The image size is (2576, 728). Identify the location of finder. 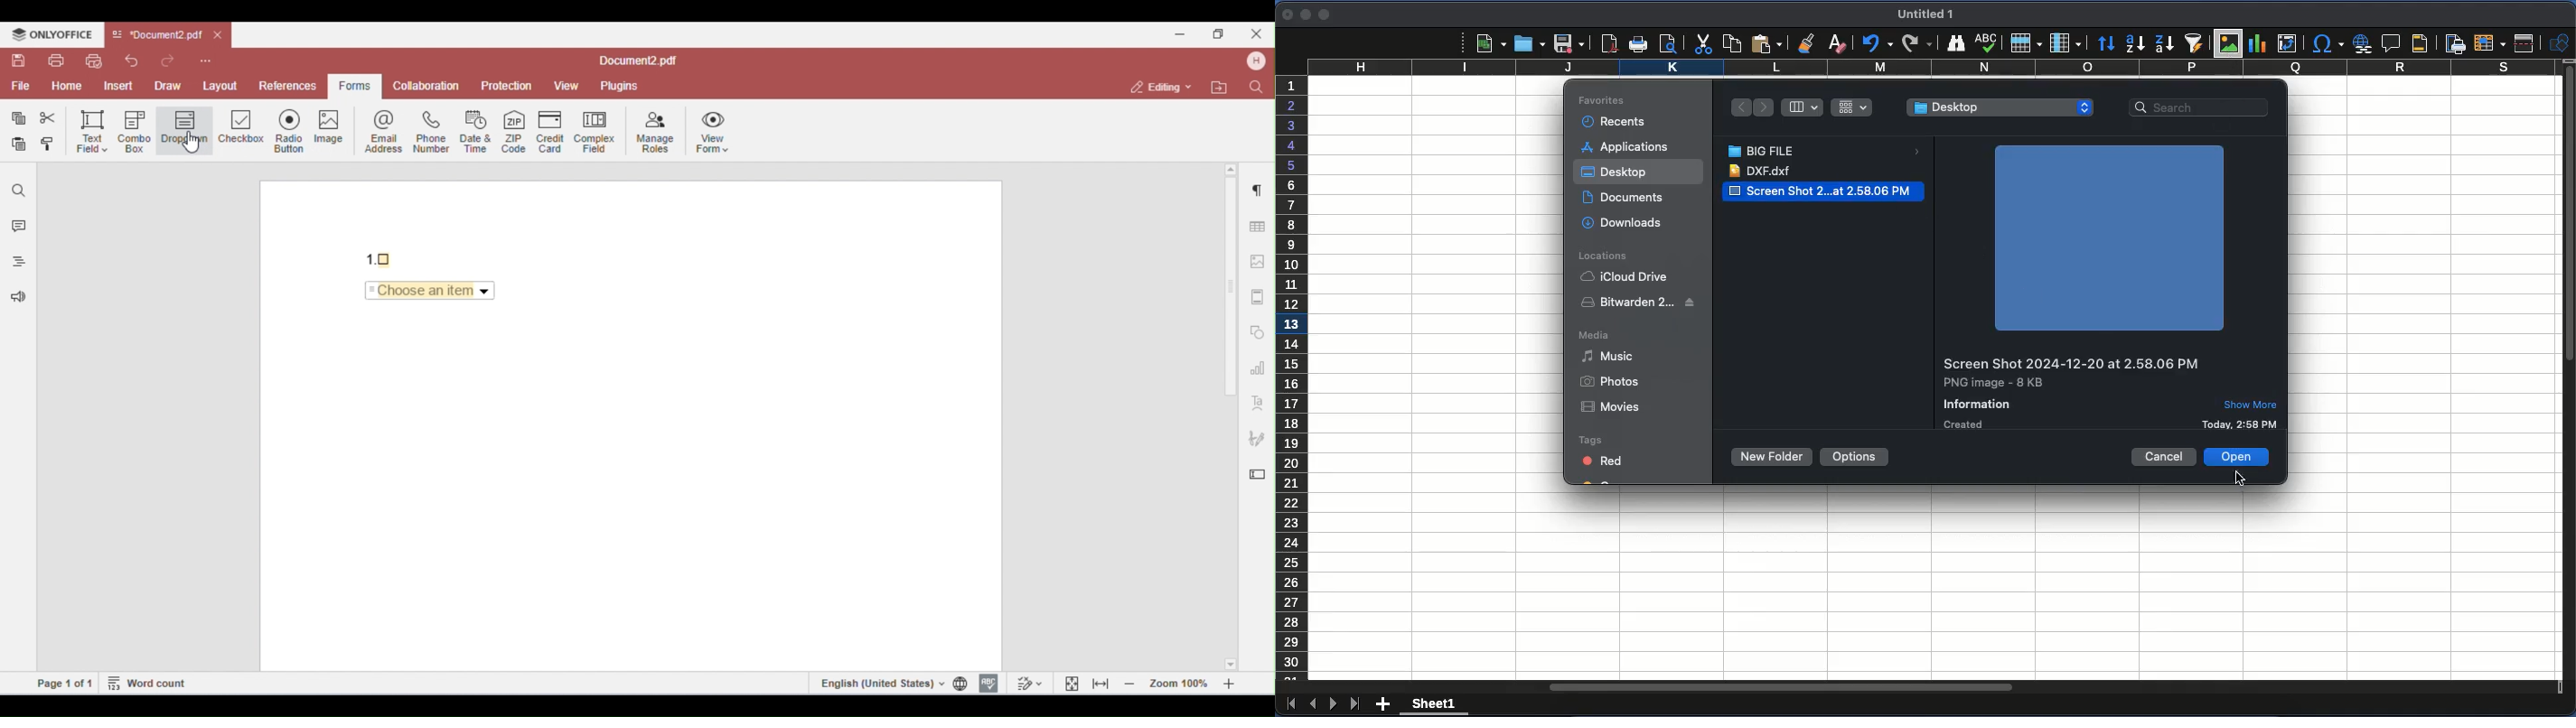
(1956, 42).